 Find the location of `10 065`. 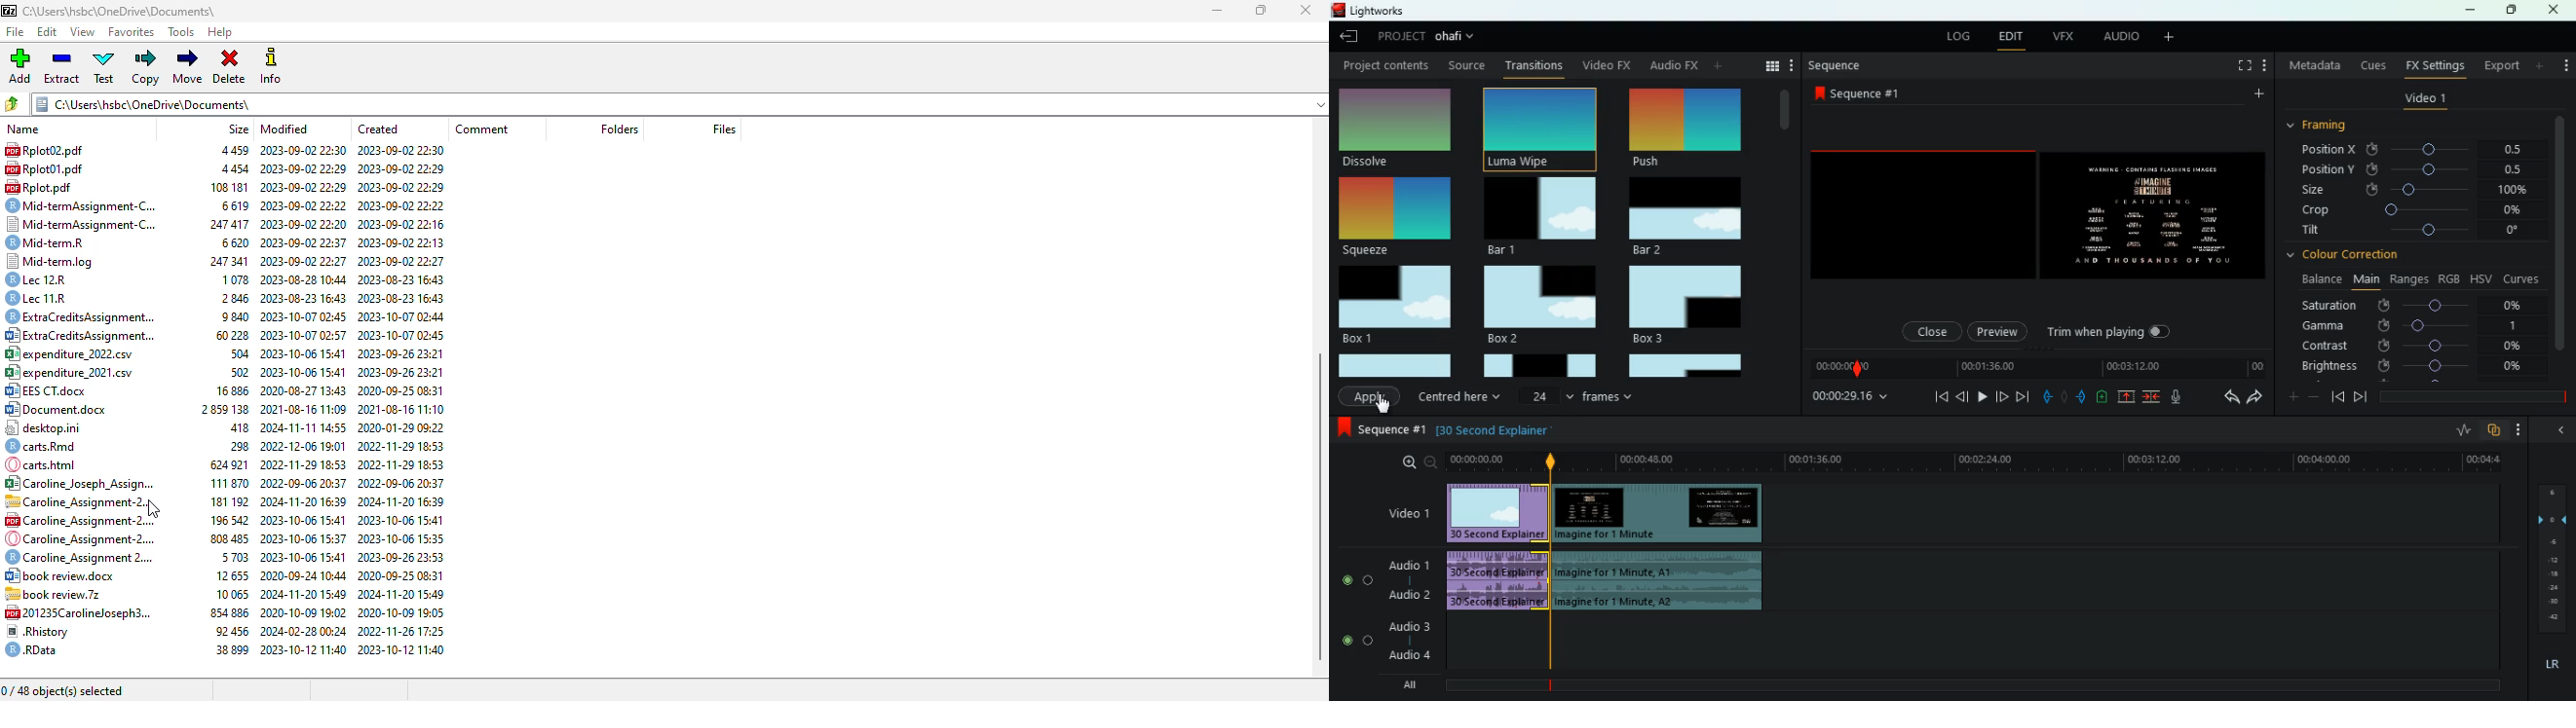

10 065 is located at coordinates (231, 593).